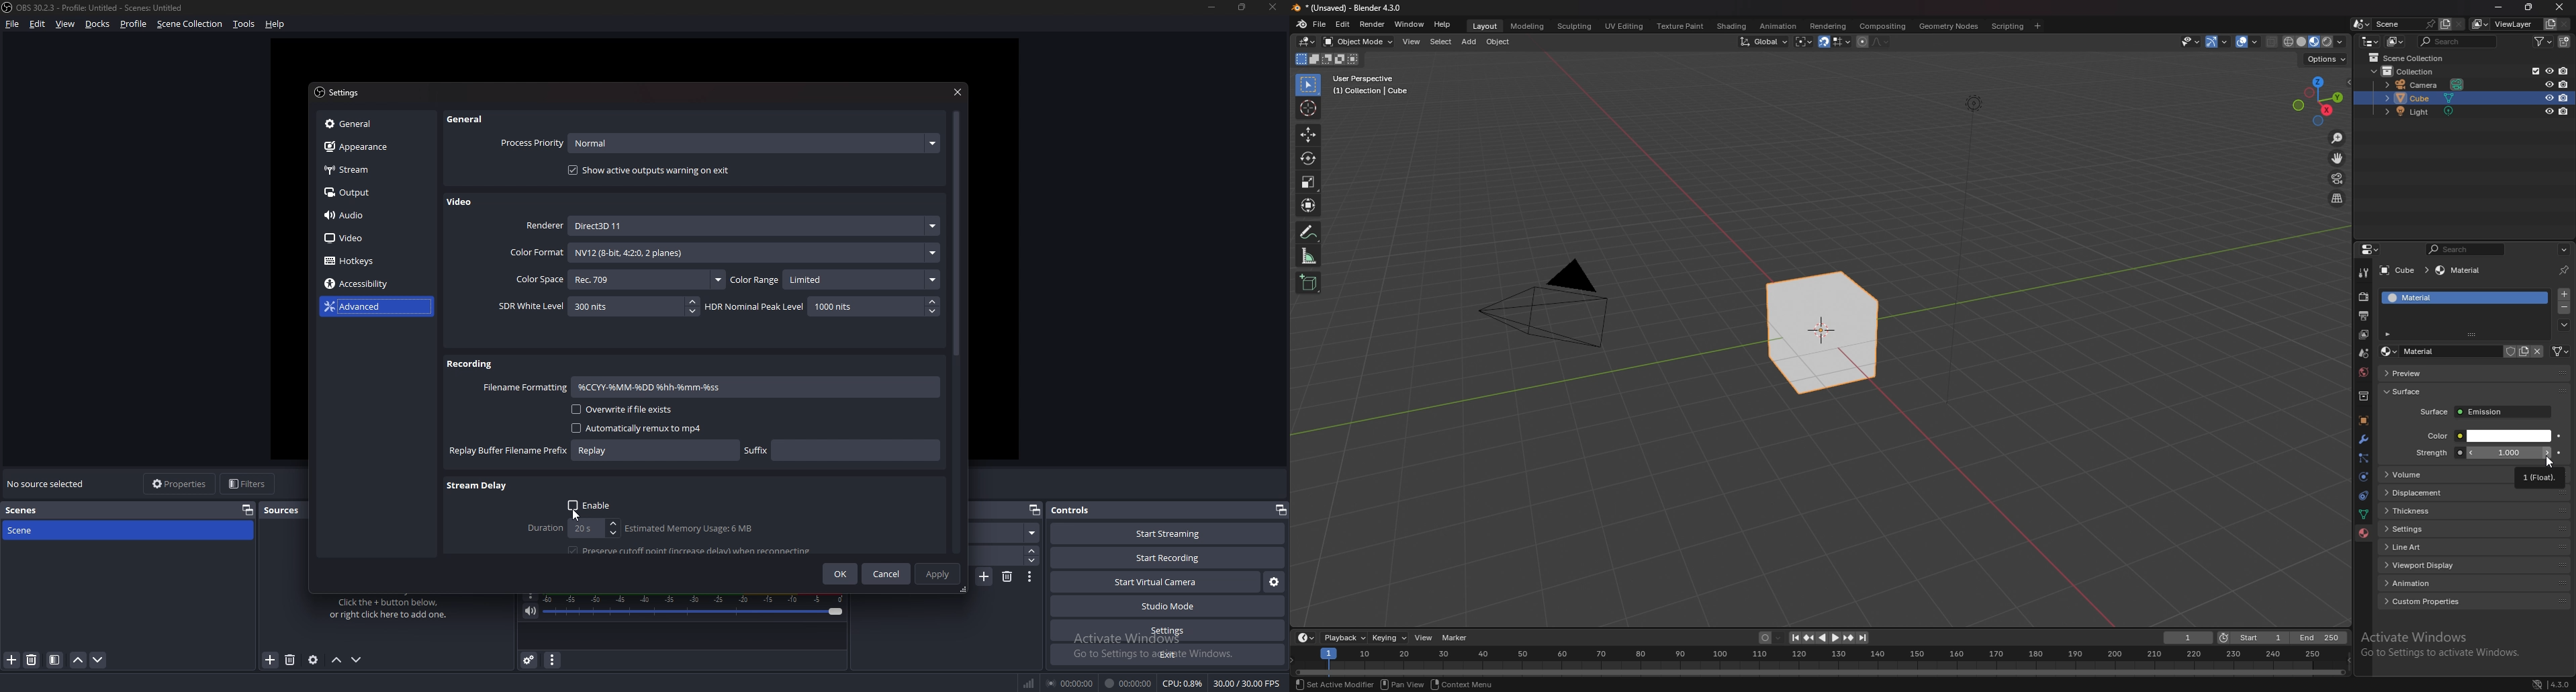  I want to click on Preserve cutoff point (increase delay) when reconnecting, so click(692, 550).